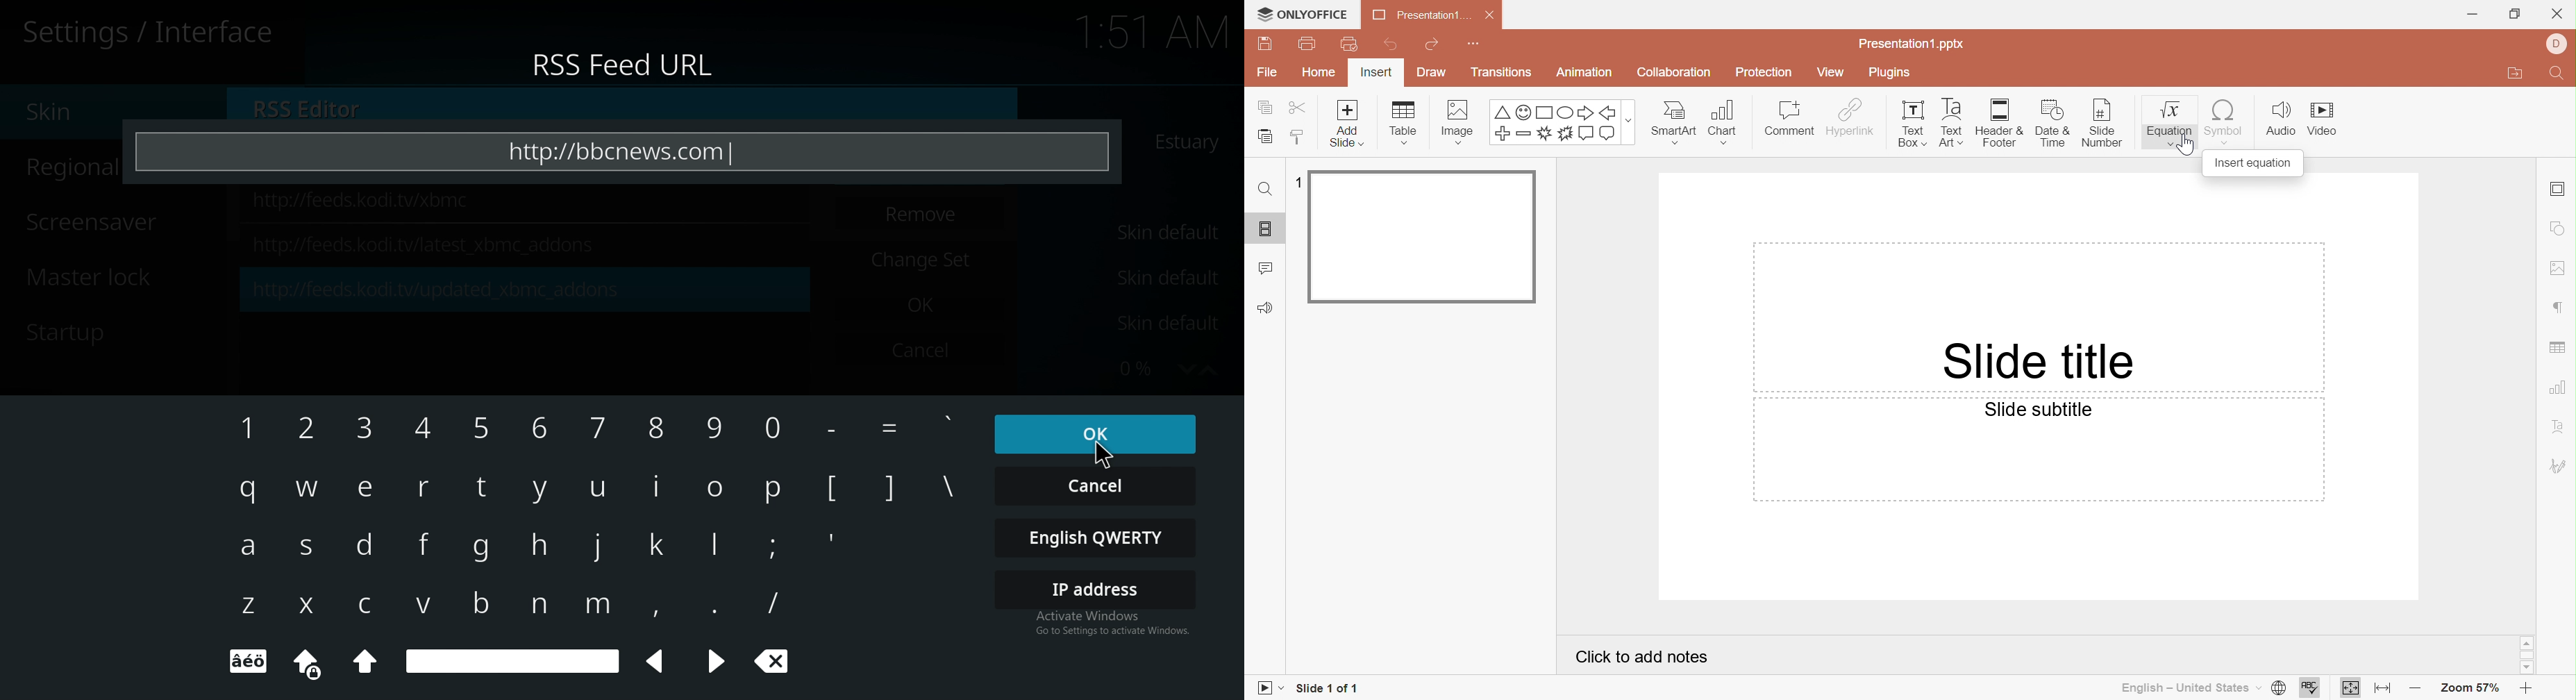  I want to click on Slide, so click(1423, 238).